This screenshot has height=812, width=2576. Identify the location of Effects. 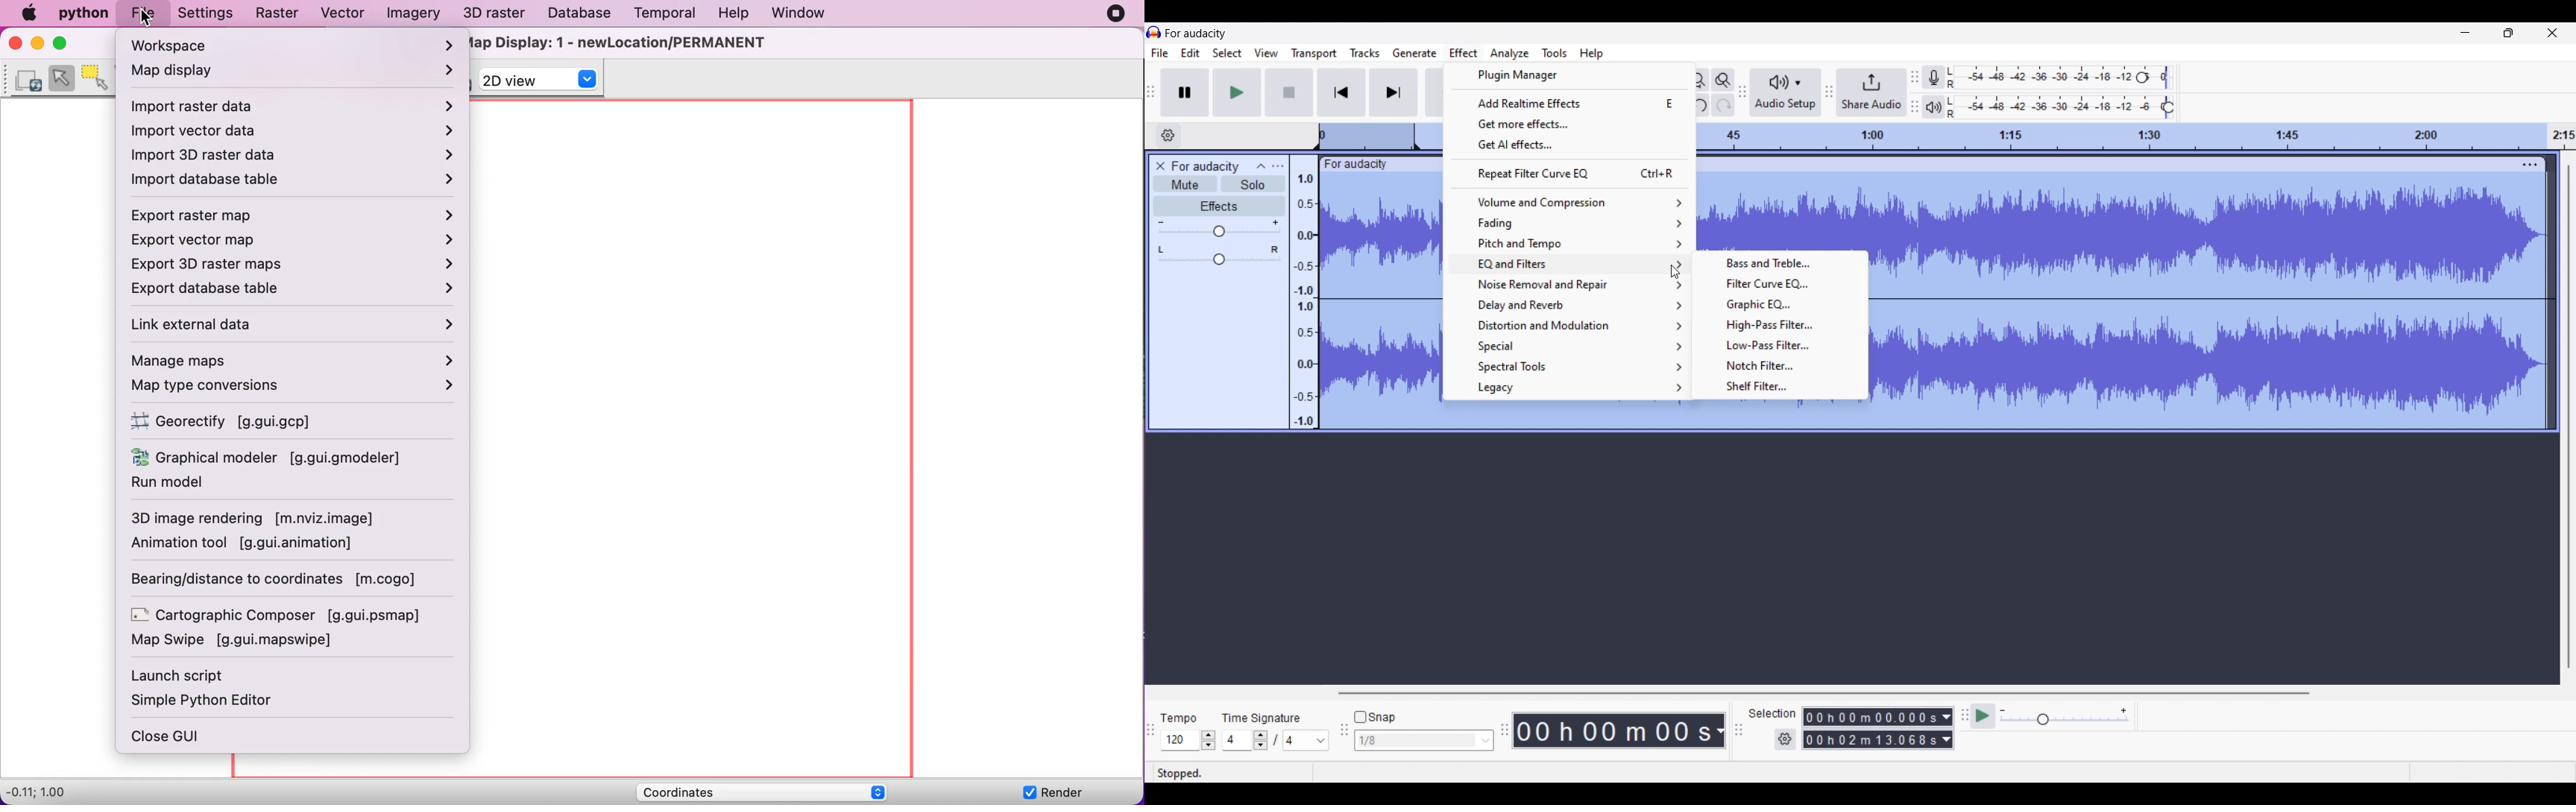
(1219, 206).